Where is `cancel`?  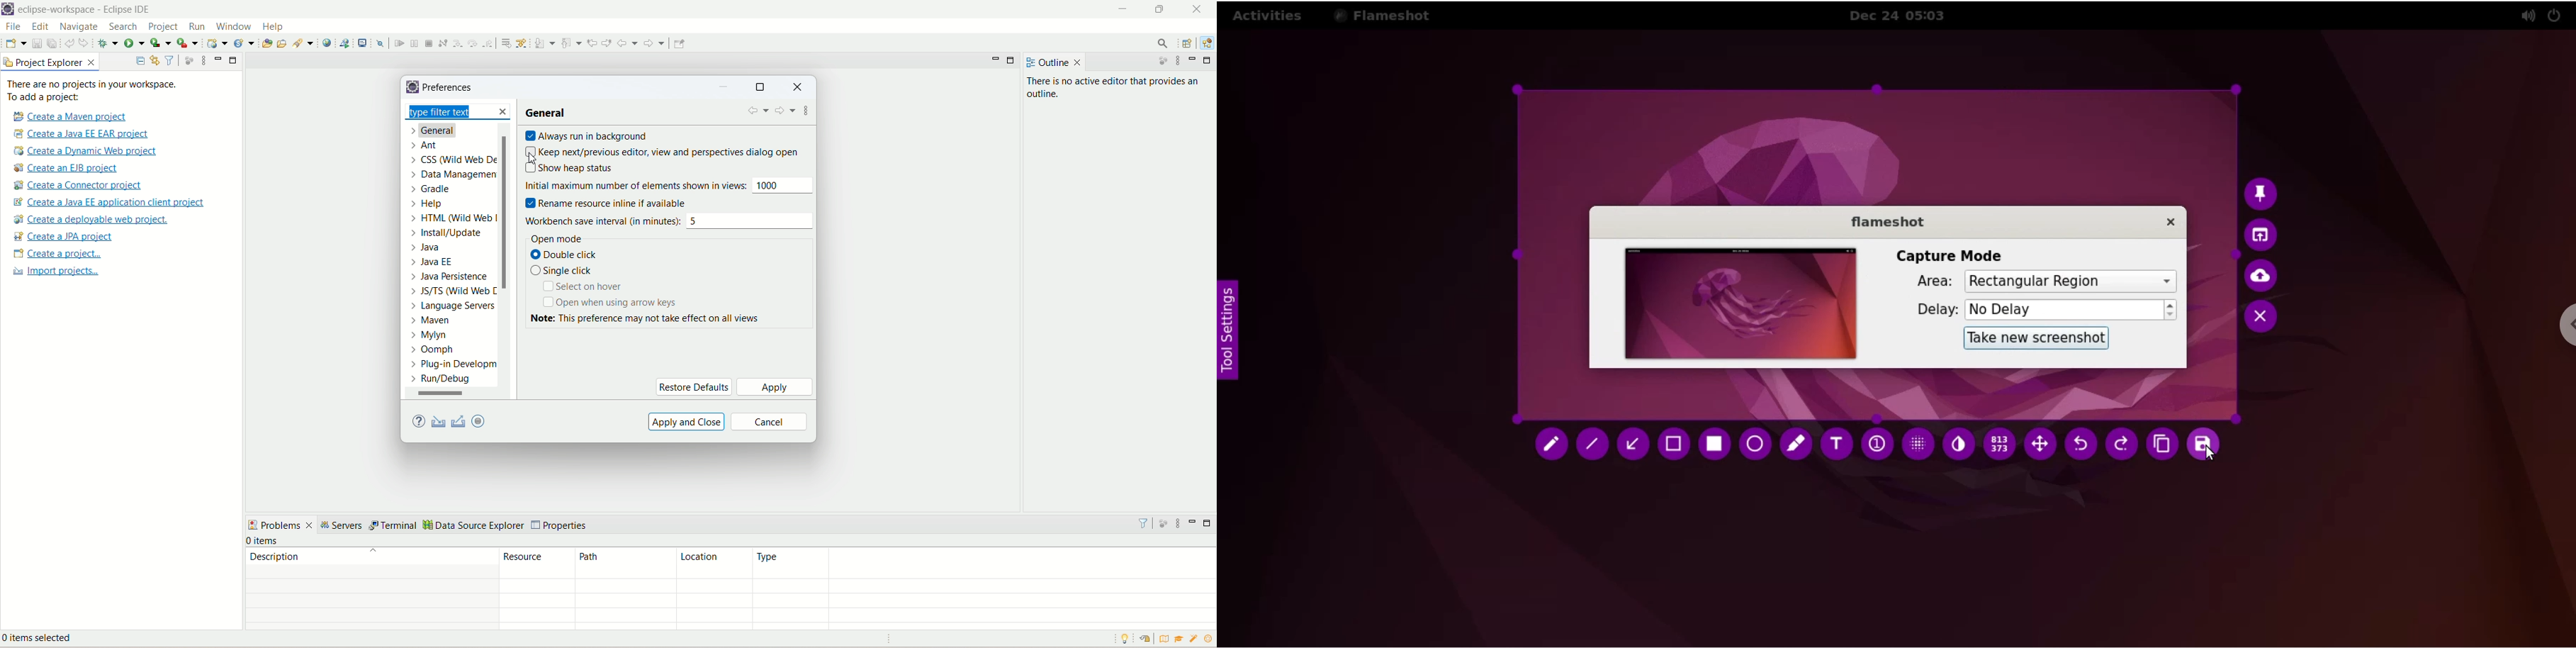
cancel is located at coordinates (770, 422).